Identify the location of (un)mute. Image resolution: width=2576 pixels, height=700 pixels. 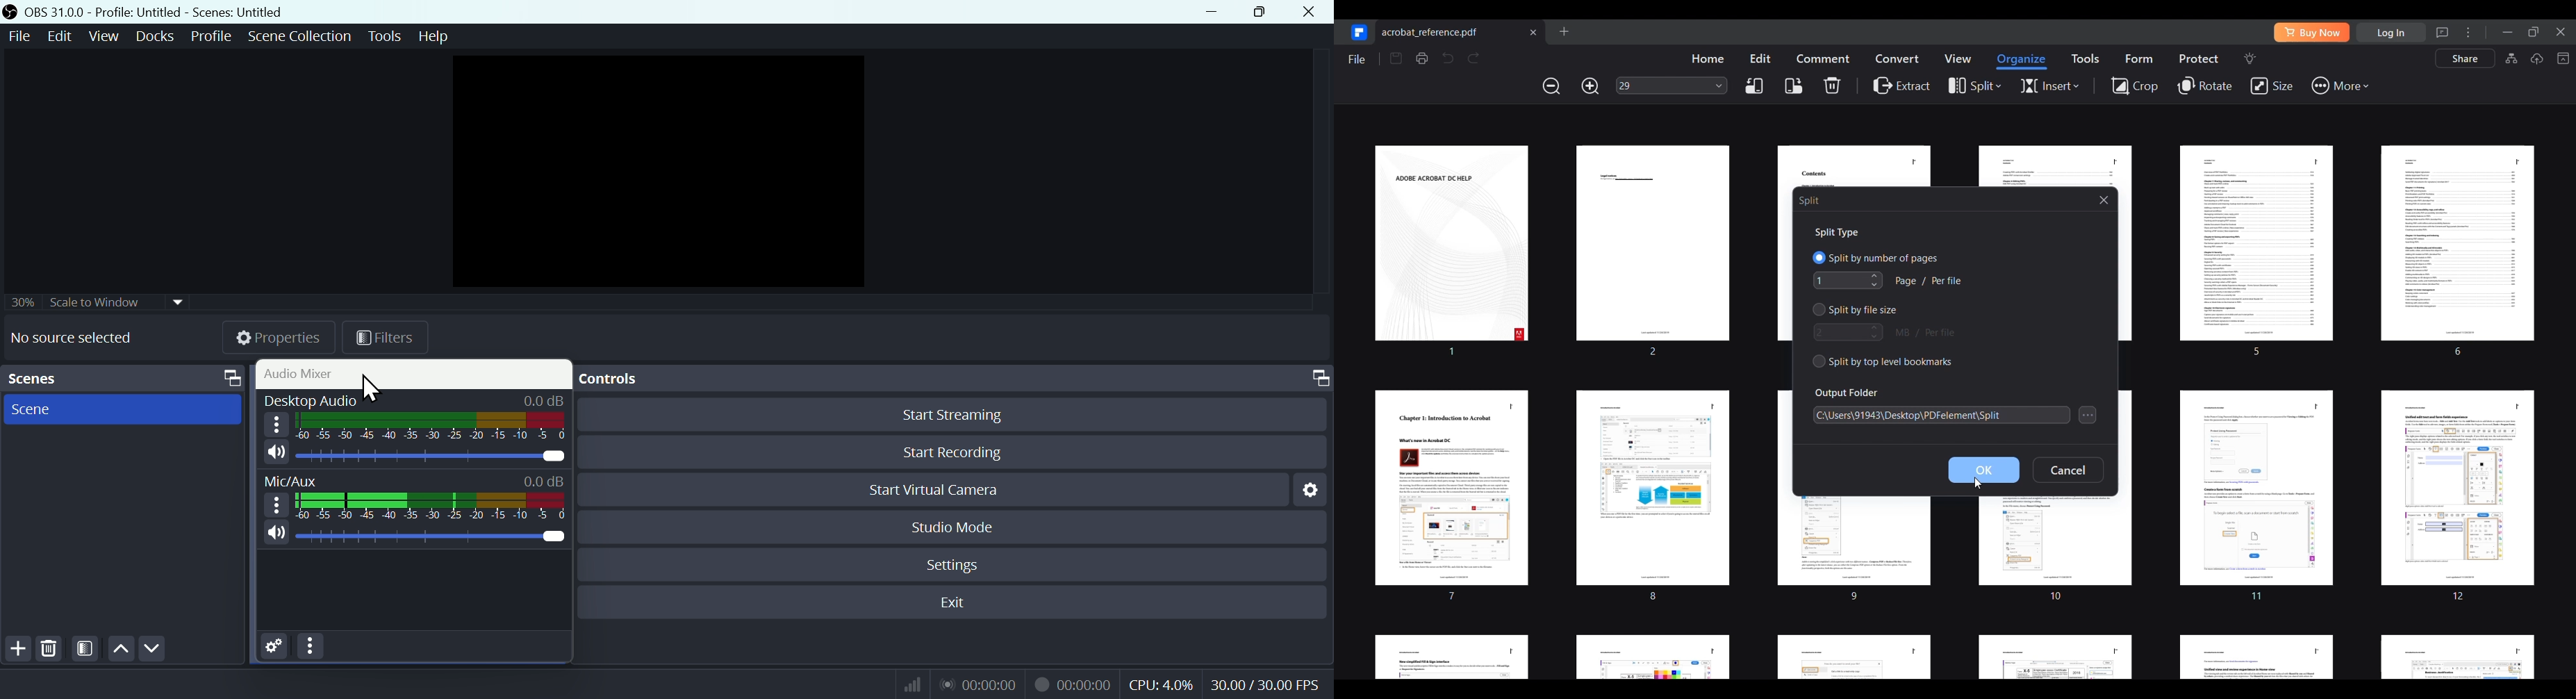
(275, 532).